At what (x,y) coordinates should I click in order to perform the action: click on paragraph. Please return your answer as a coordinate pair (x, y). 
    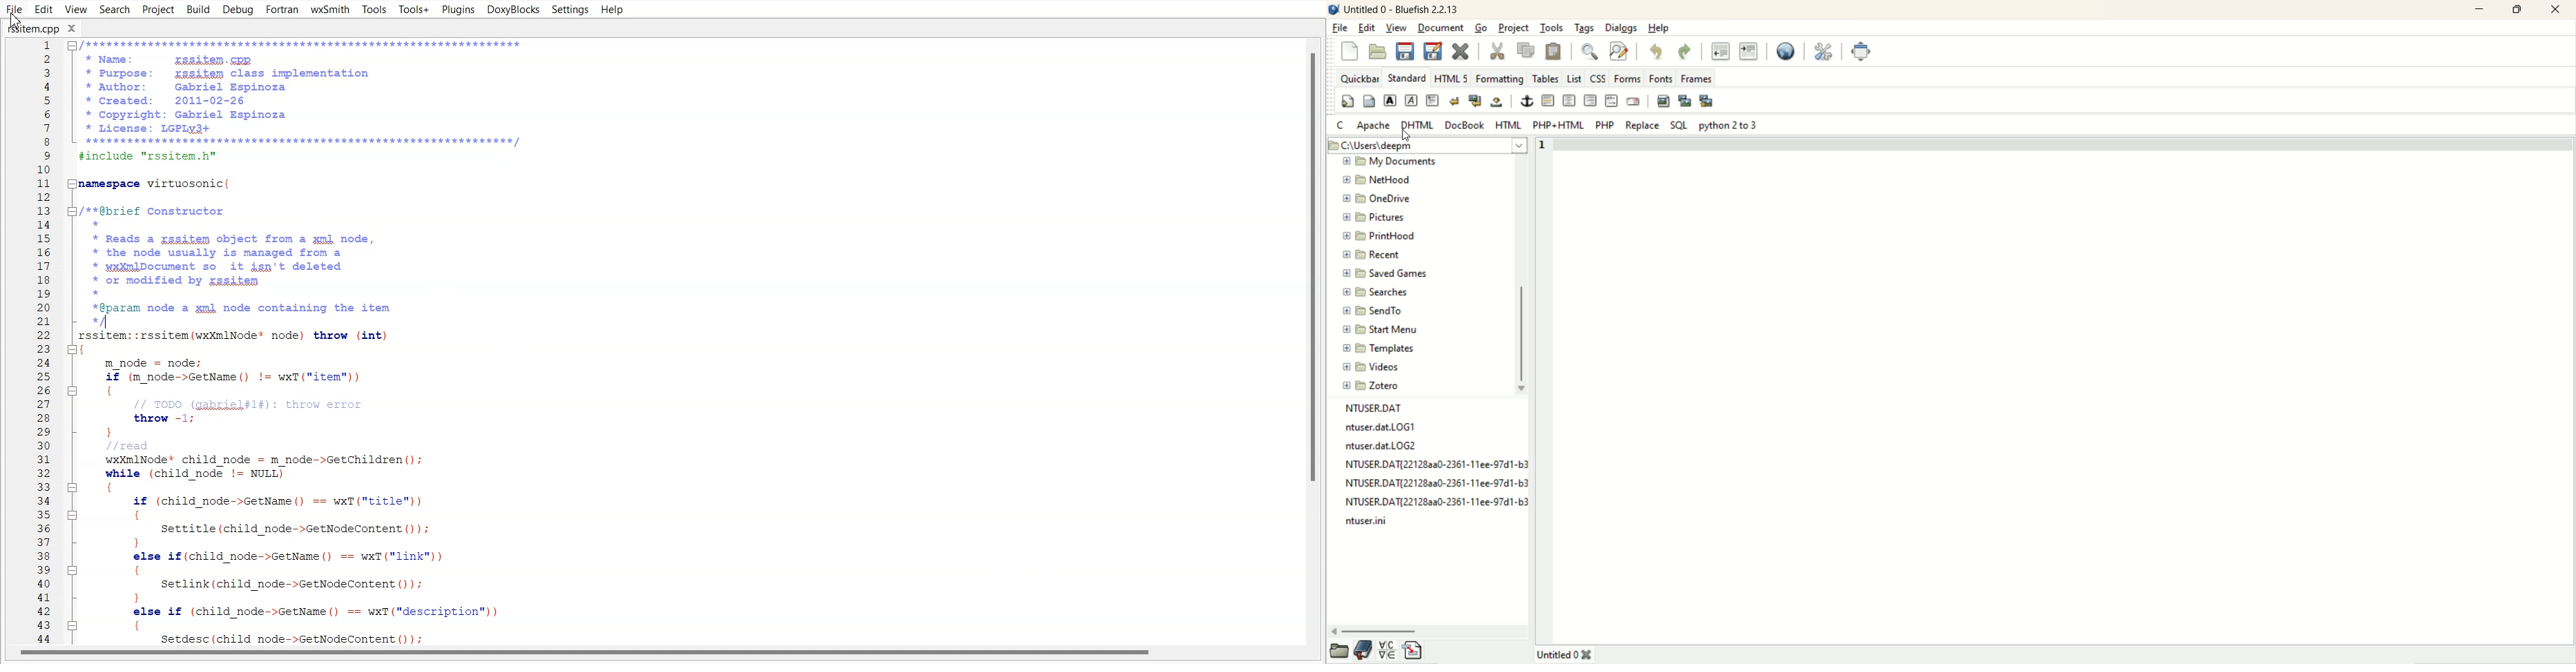
    Looking at the image, I should click on (1433, 100).